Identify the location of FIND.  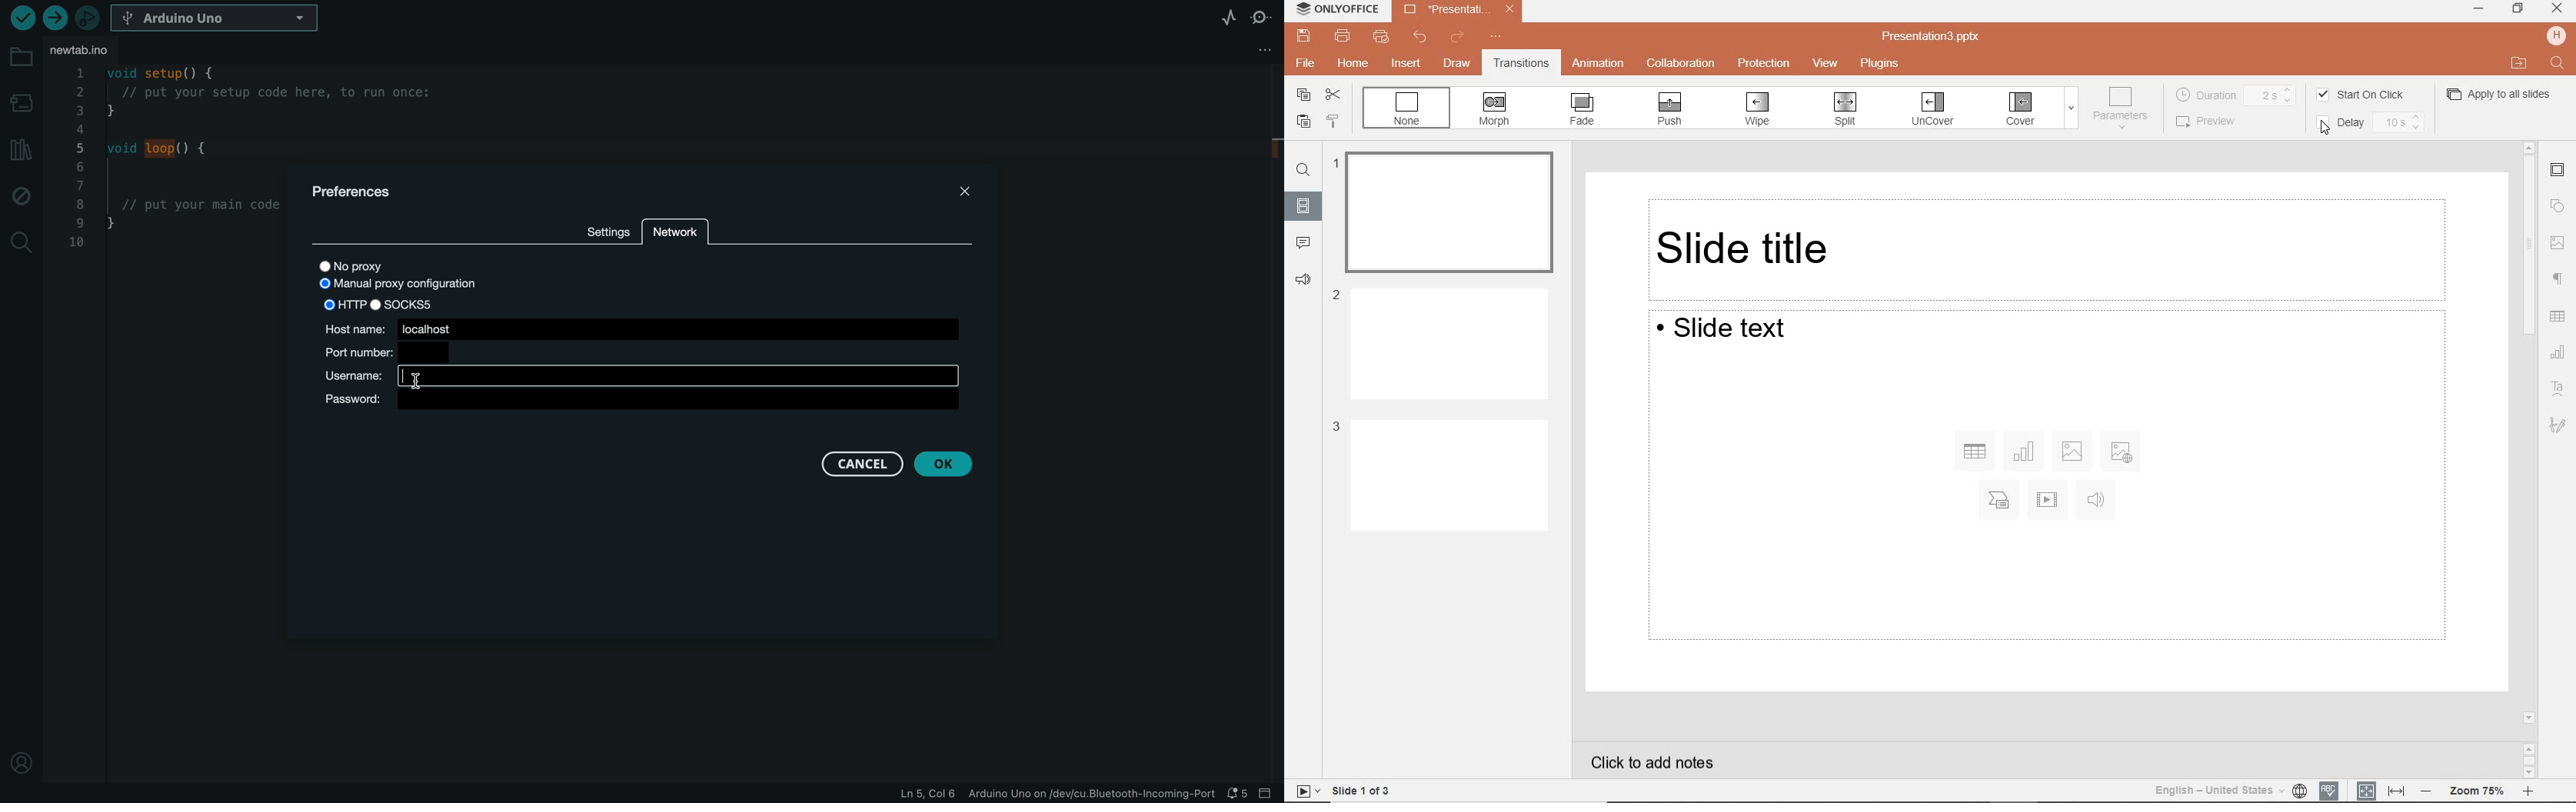
(2557, 62).